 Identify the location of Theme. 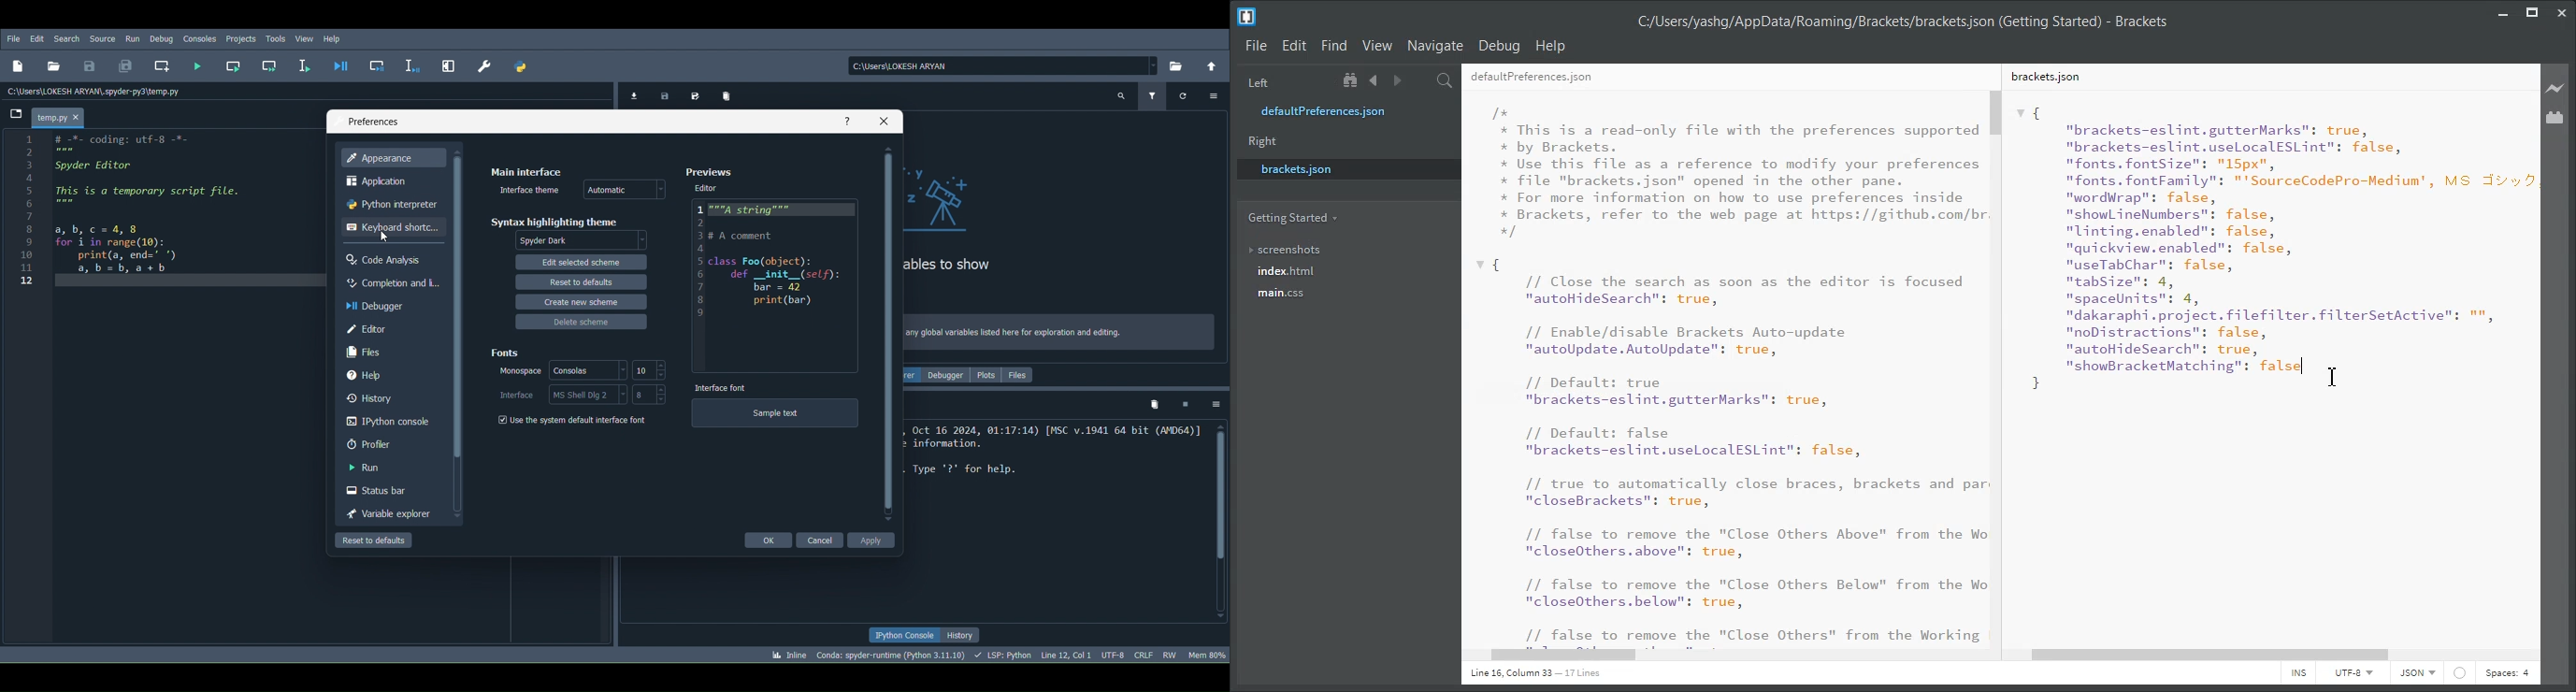
(624, 186).